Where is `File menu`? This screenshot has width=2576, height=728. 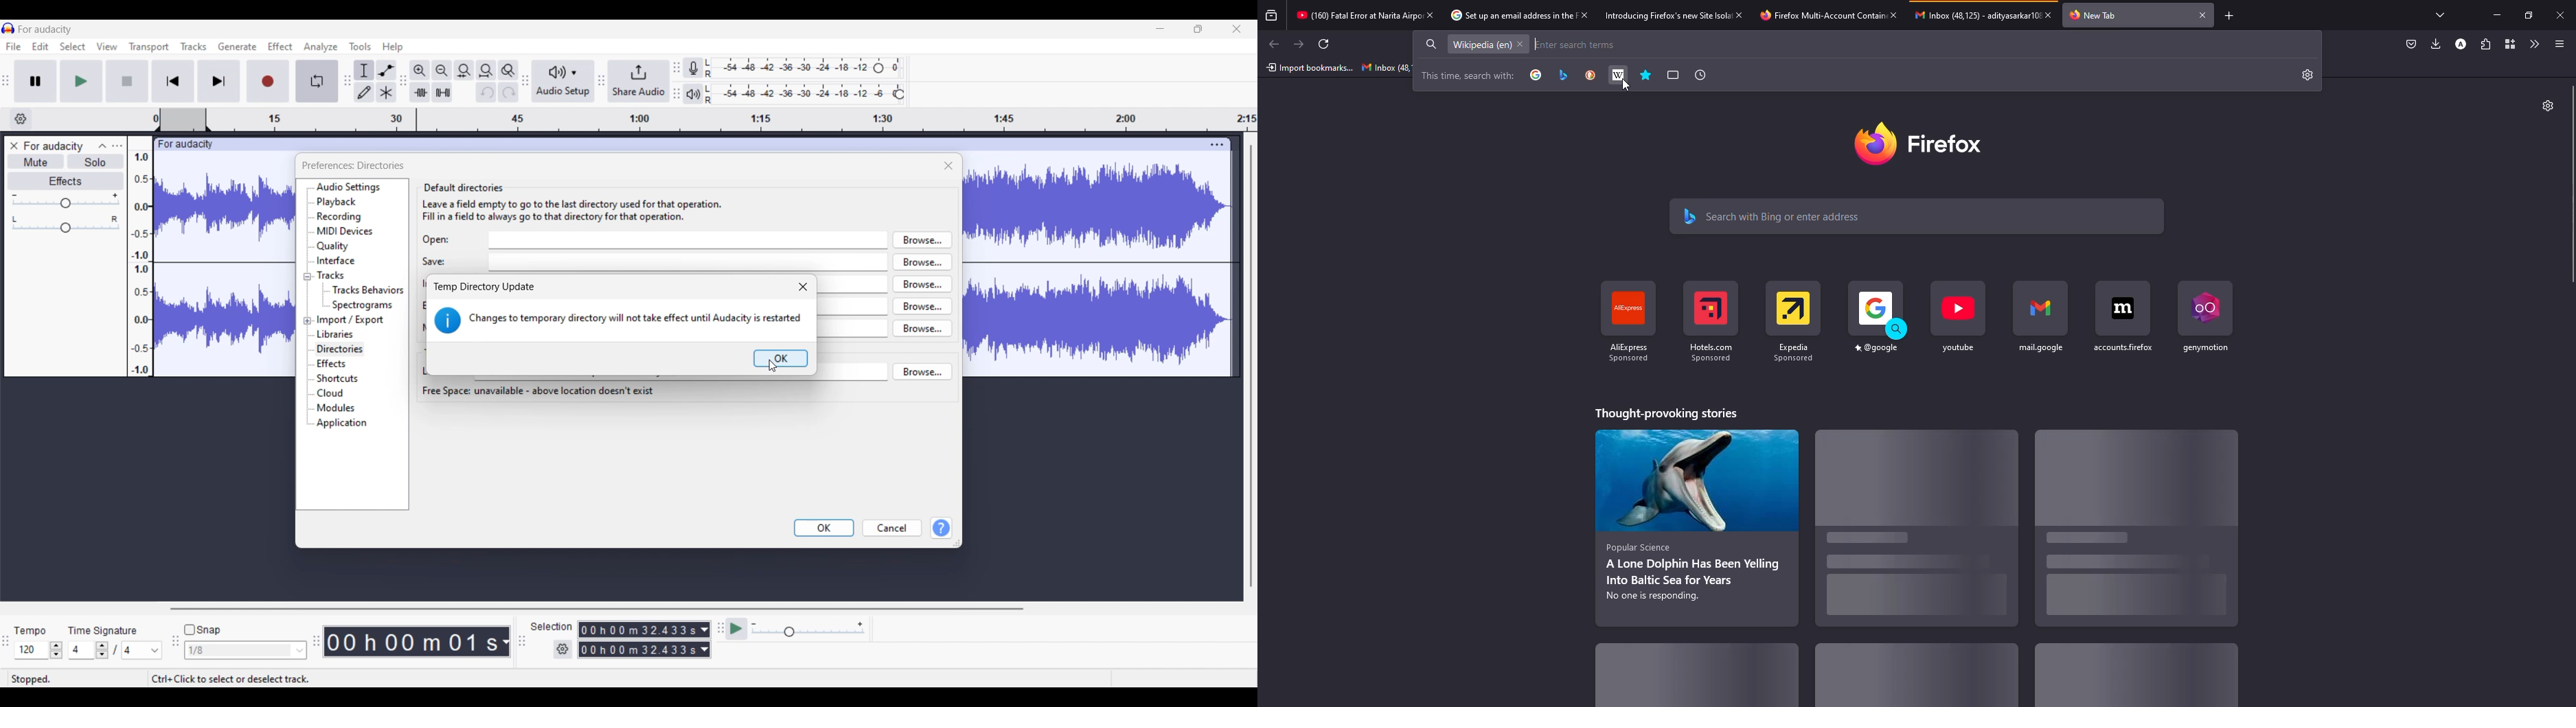
File menu is located at coordinates (14, 46).